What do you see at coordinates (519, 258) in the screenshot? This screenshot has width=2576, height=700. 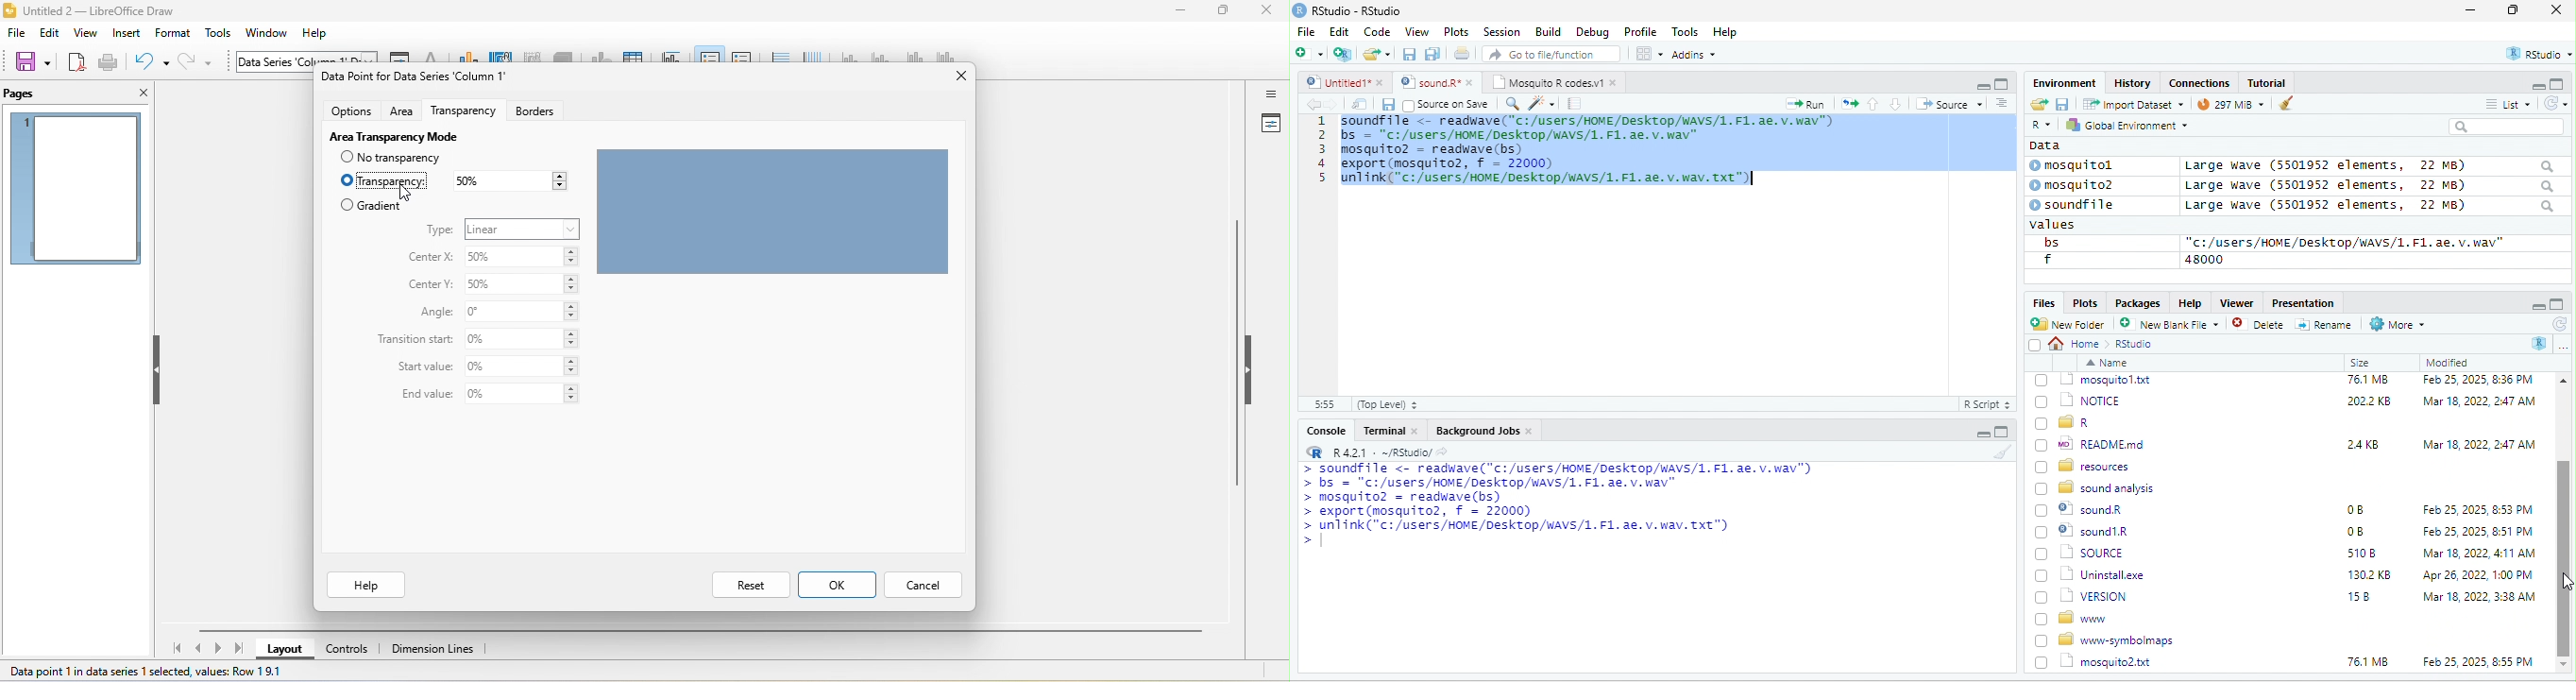 I see `center x-50%` at bounding box center [519, 258].